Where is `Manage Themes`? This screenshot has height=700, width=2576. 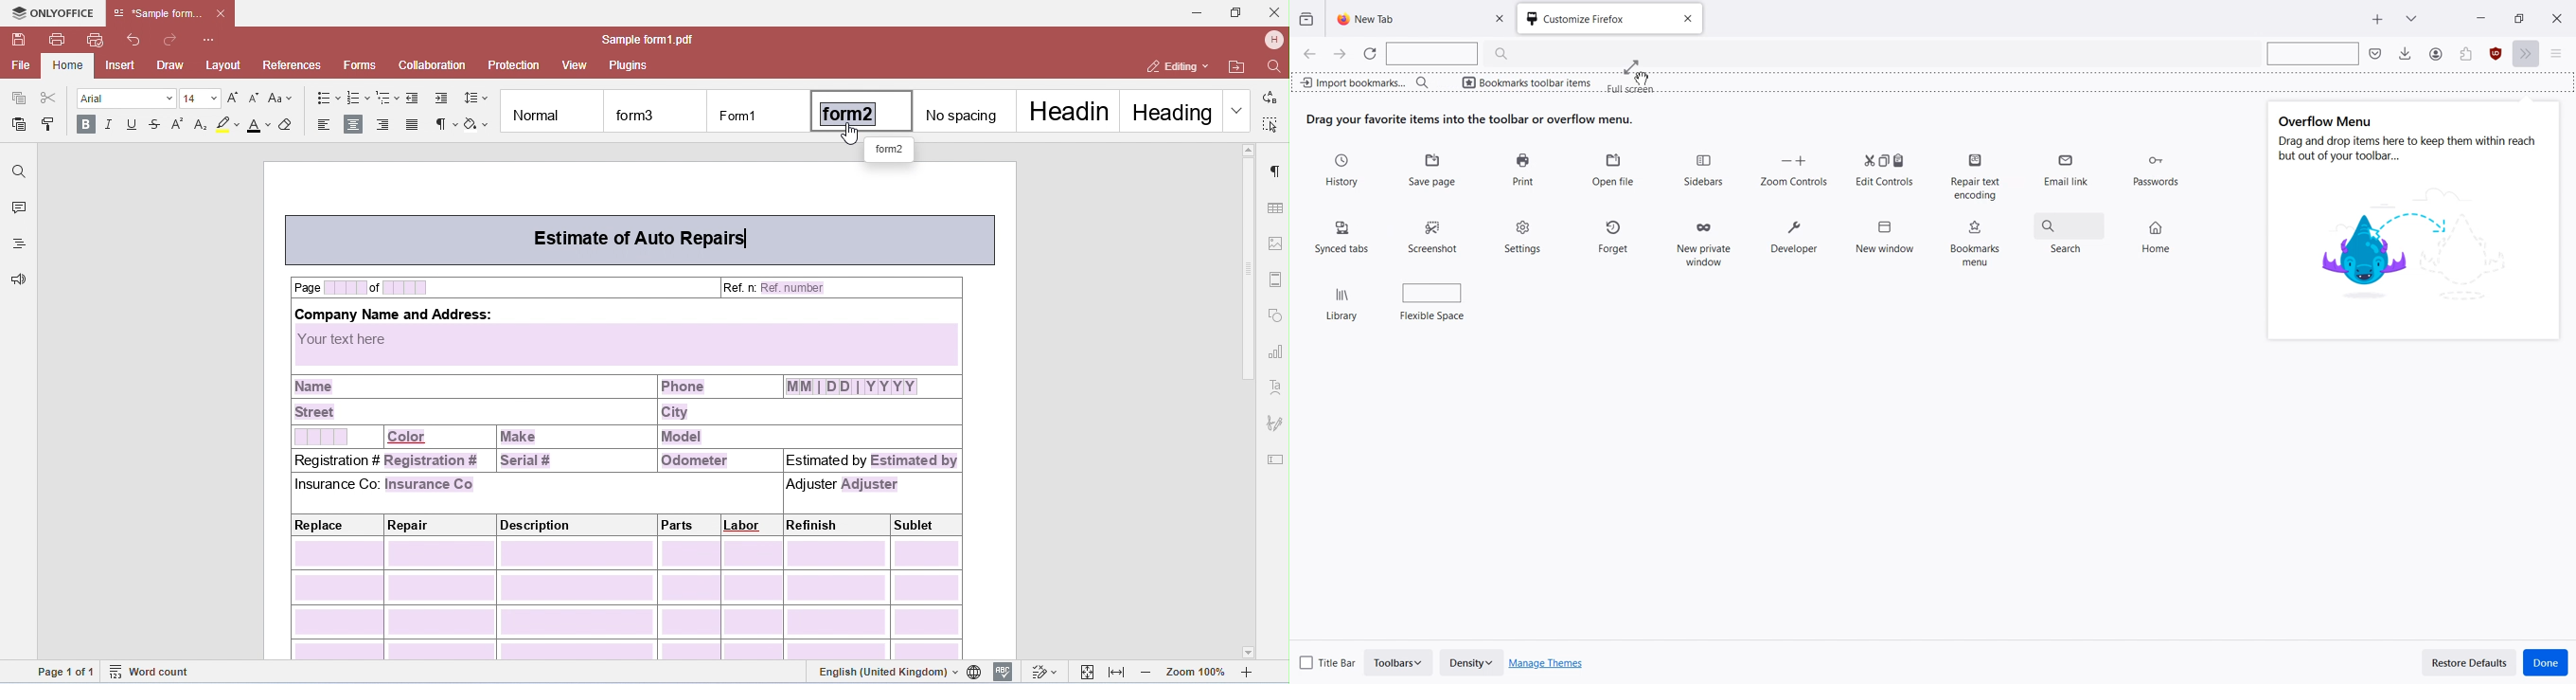 Manage Themes is located at coordinates (1547, 663).